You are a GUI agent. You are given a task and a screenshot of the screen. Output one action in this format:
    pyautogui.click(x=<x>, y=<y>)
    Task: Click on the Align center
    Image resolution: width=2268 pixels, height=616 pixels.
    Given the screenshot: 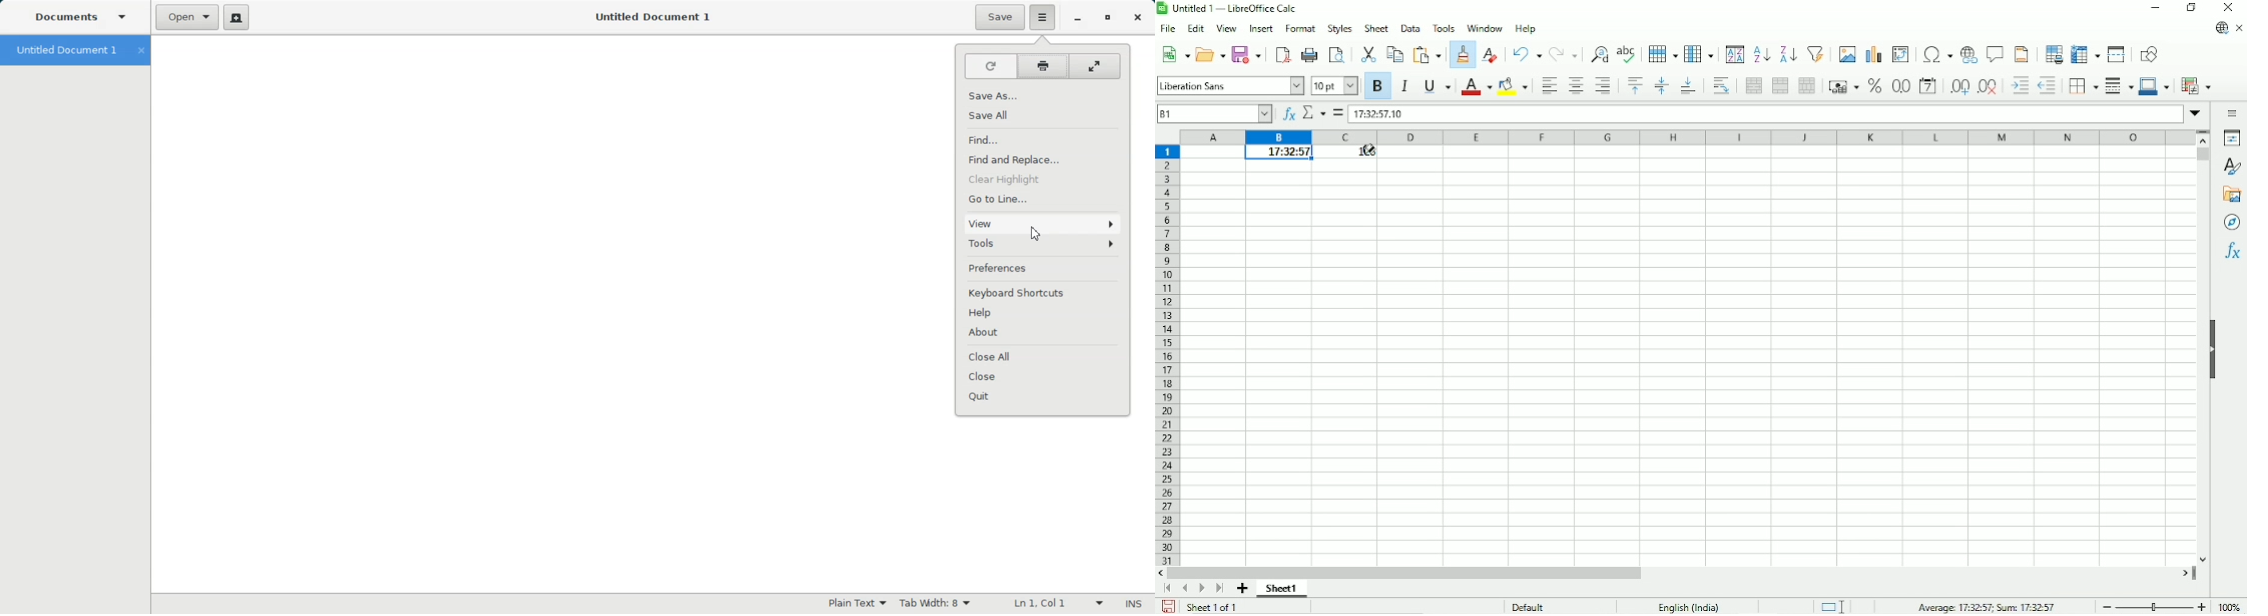 What is the action you would take?
    pyautogui.click(x=1576, y=85)
    